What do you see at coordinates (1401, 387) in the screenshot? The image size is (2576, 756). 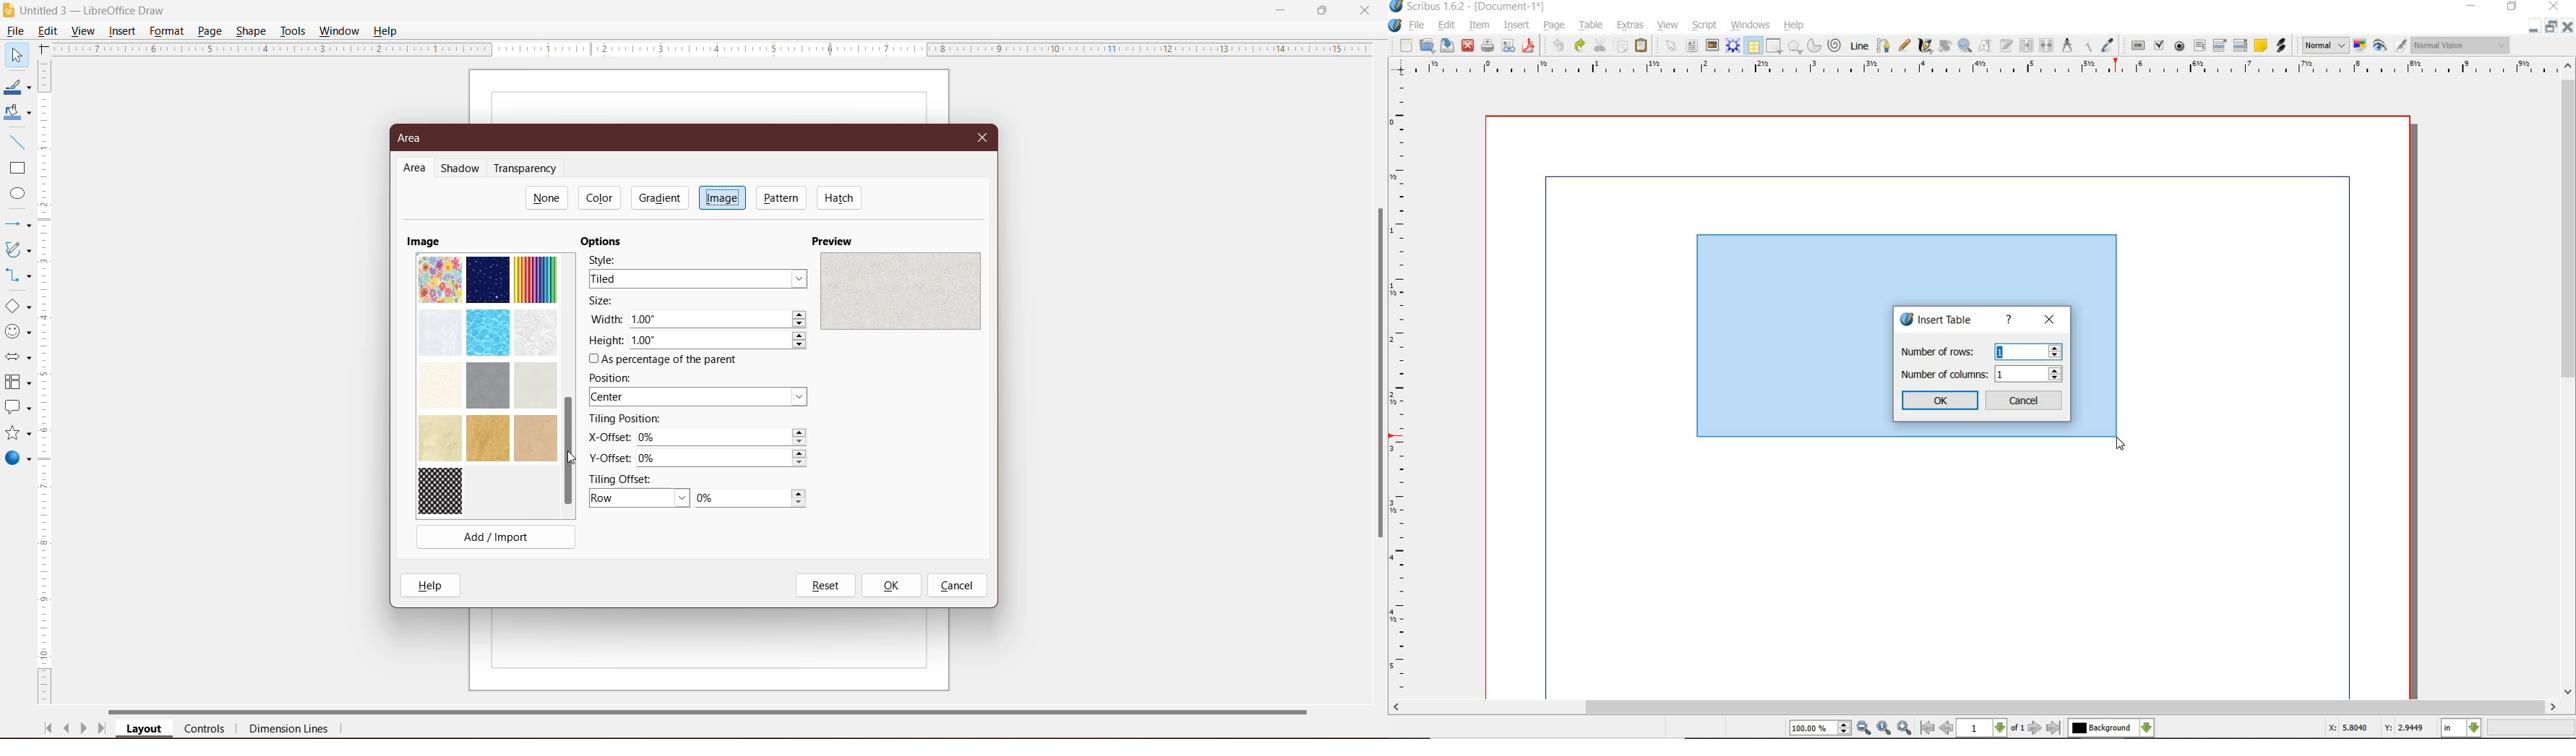 I see `ruler` at bounding box center [1401, 387].